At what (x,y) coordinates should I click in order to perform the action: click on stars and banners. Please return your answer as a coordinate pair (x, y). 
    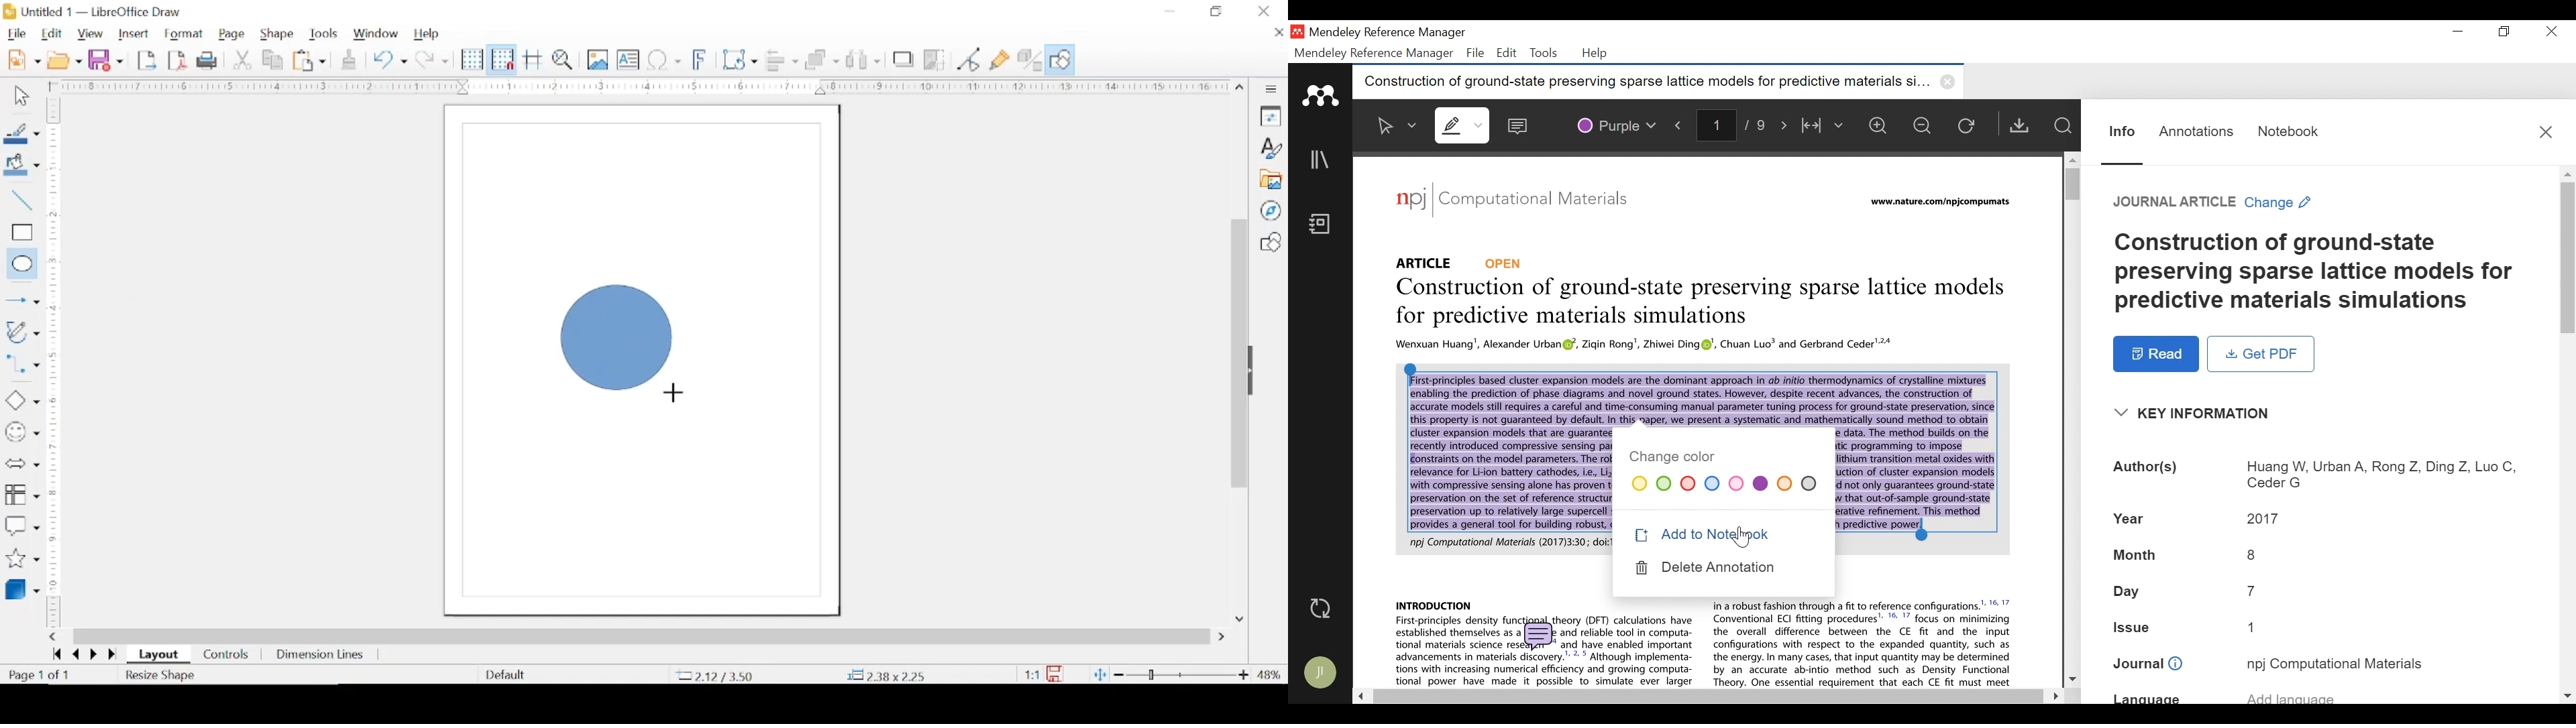
    Looking at the image, I should click on (21, 560).